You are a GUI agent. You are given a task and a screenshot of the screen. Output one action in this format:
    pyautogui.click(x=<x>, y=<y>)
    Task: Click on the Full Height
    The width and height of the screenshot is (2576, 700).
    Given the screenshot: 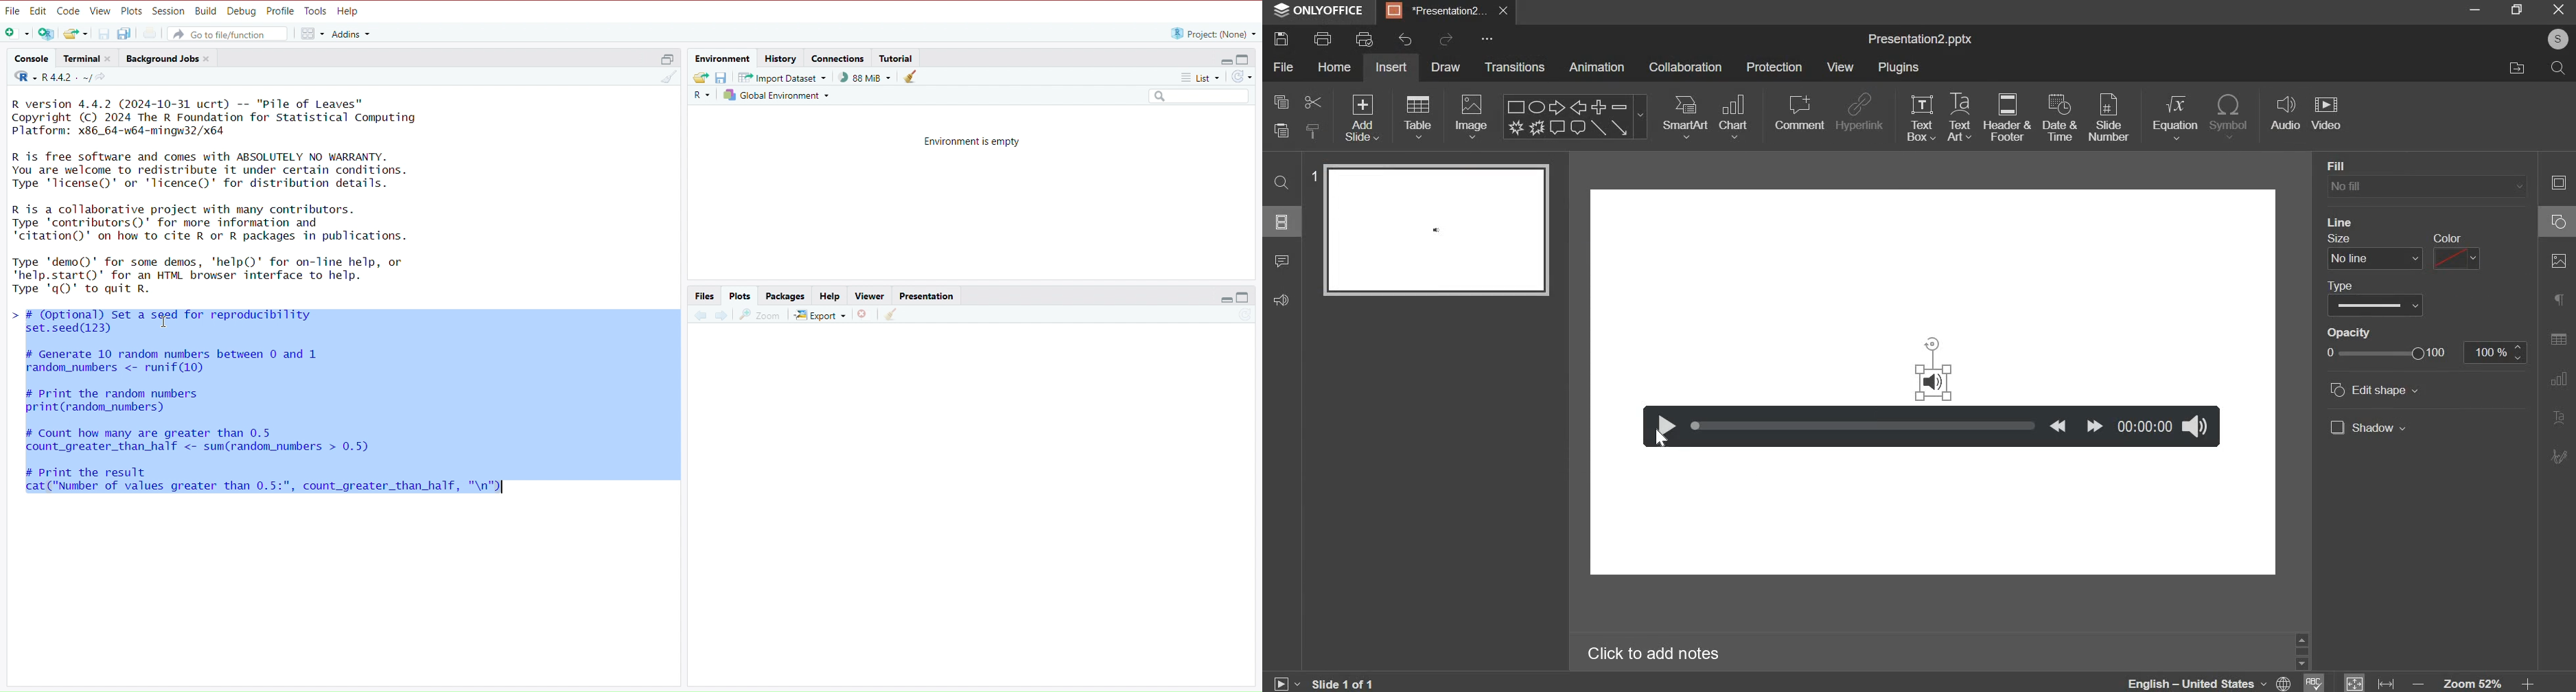 What is the action you would take?
    pyautogui.click(x=1245, y=297)
    